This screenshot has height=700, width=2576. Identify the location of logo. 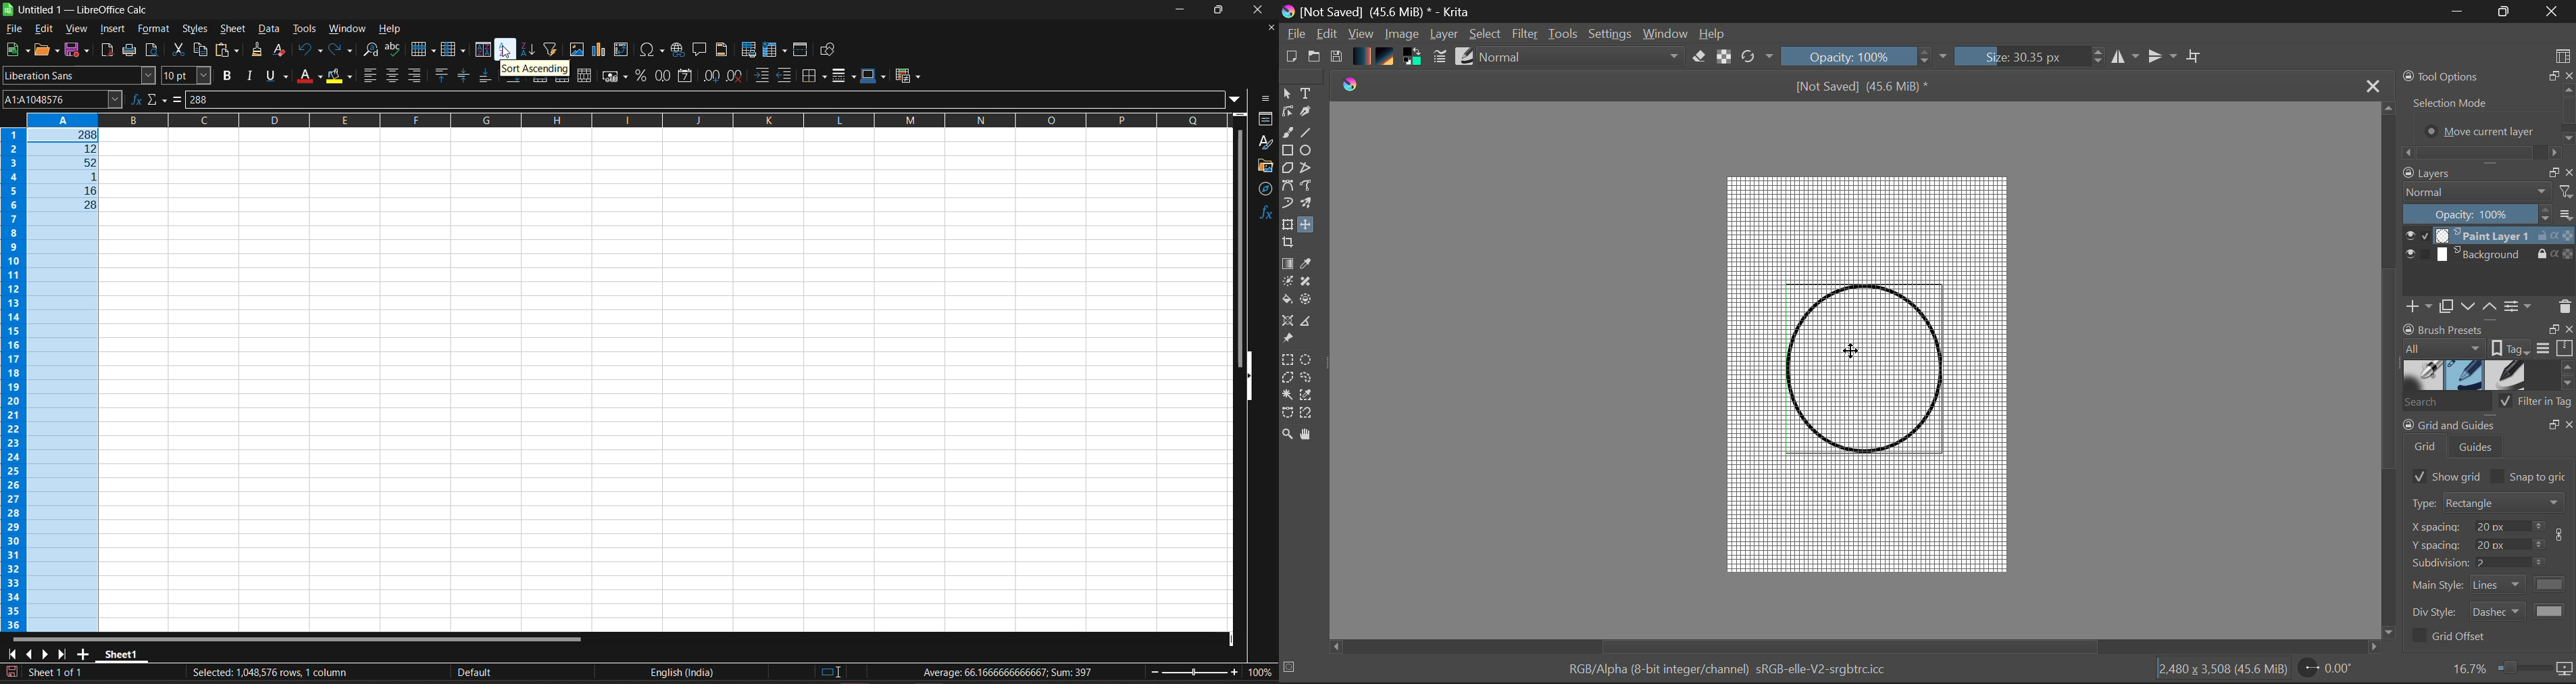
(1355, 86).